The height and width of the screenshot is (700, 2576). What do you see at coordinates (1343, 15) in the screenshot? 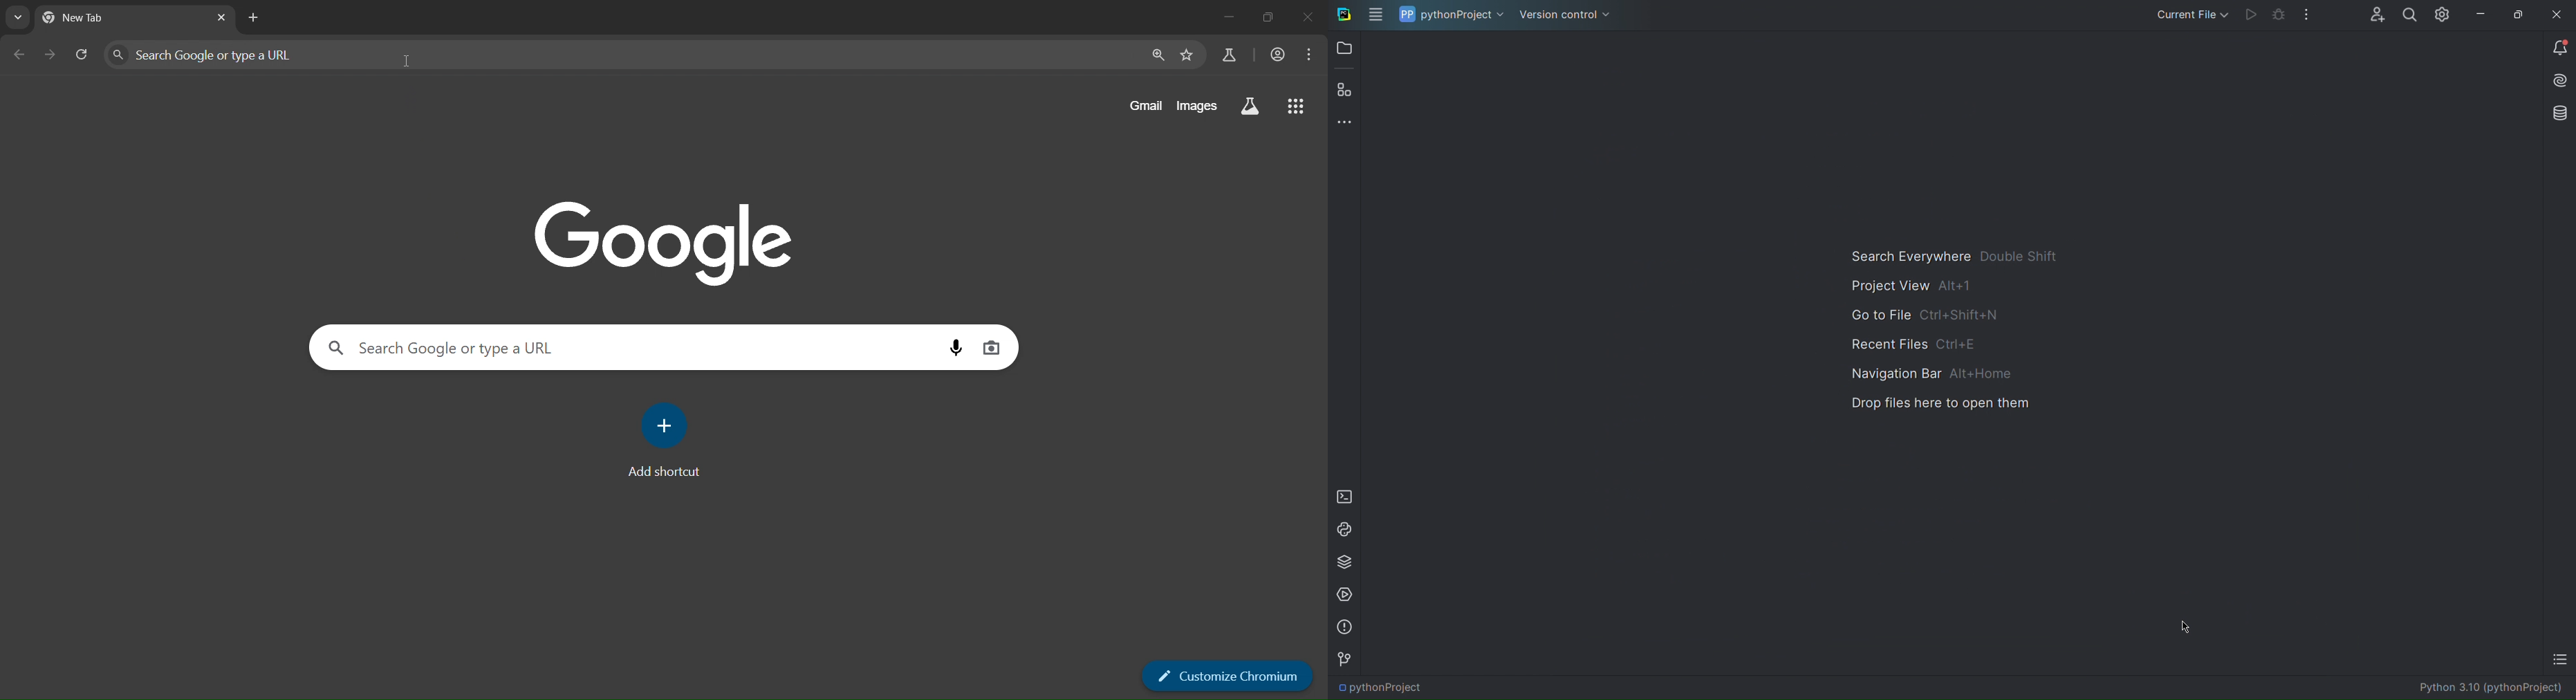
I see `` at bounding box center [1343, 15].